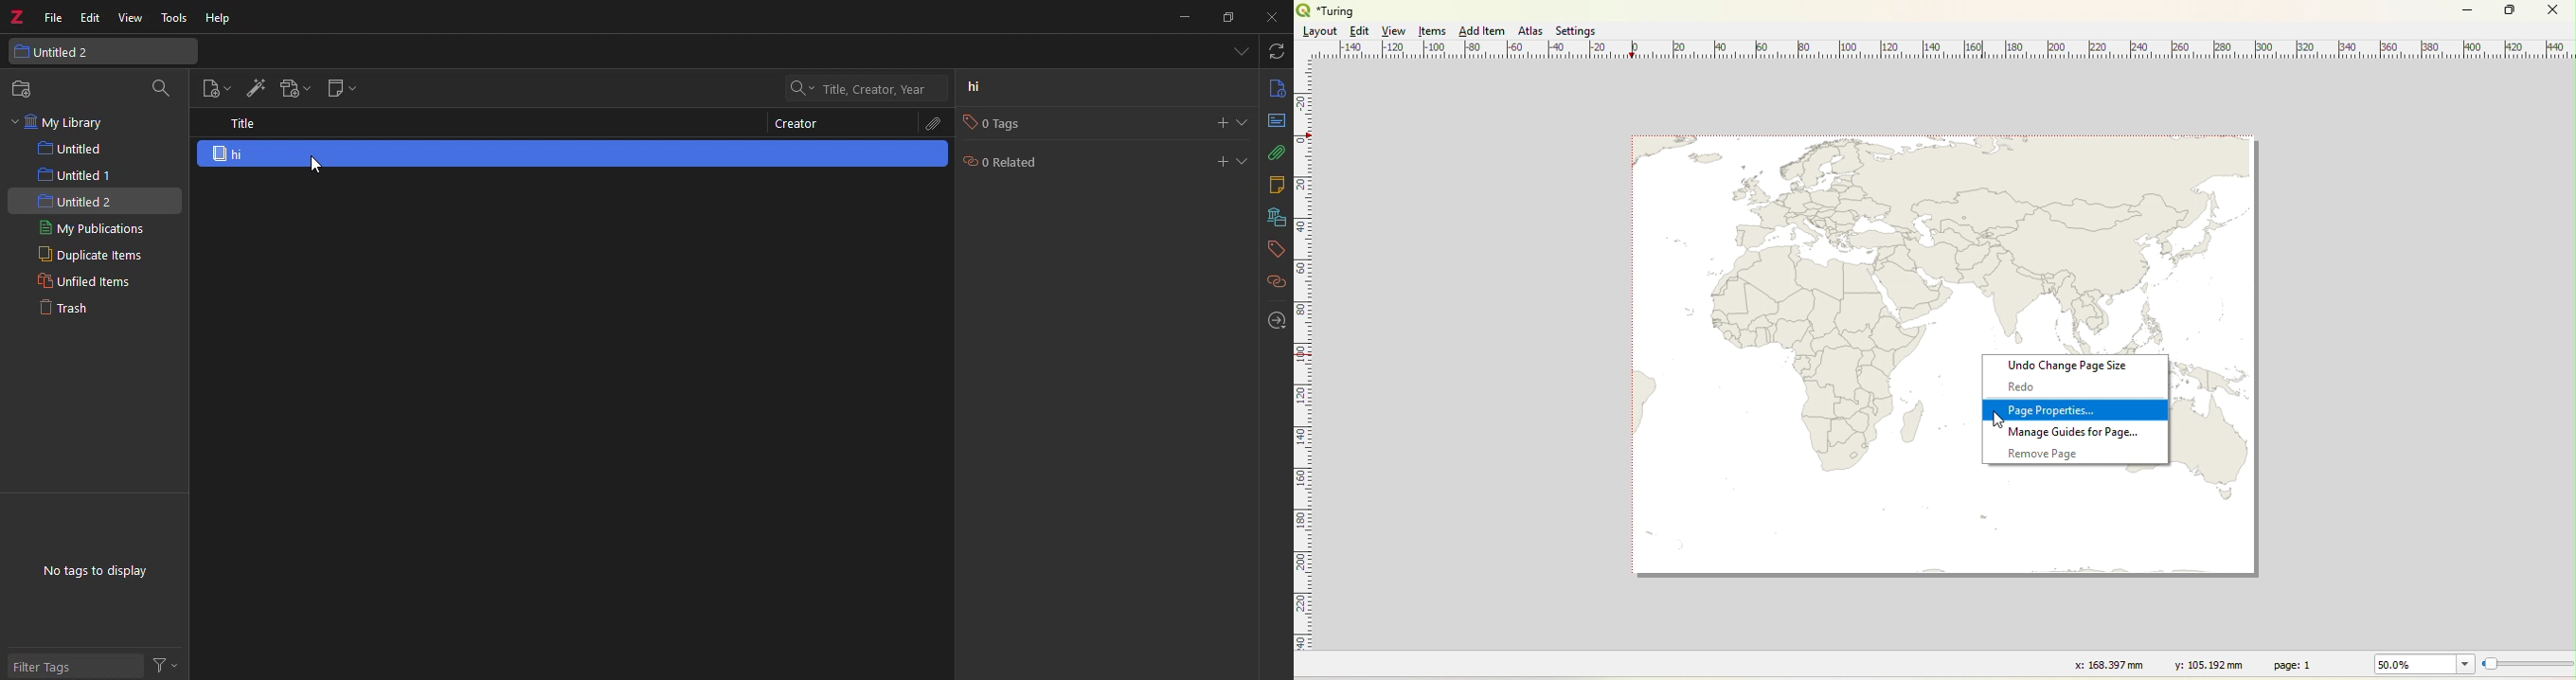 The width and height of the screenshot is (2576, 700). What do you see at coordinates (1002, 160) in the screenshot?
I see `0 related` at bounding box center [1002, 160].